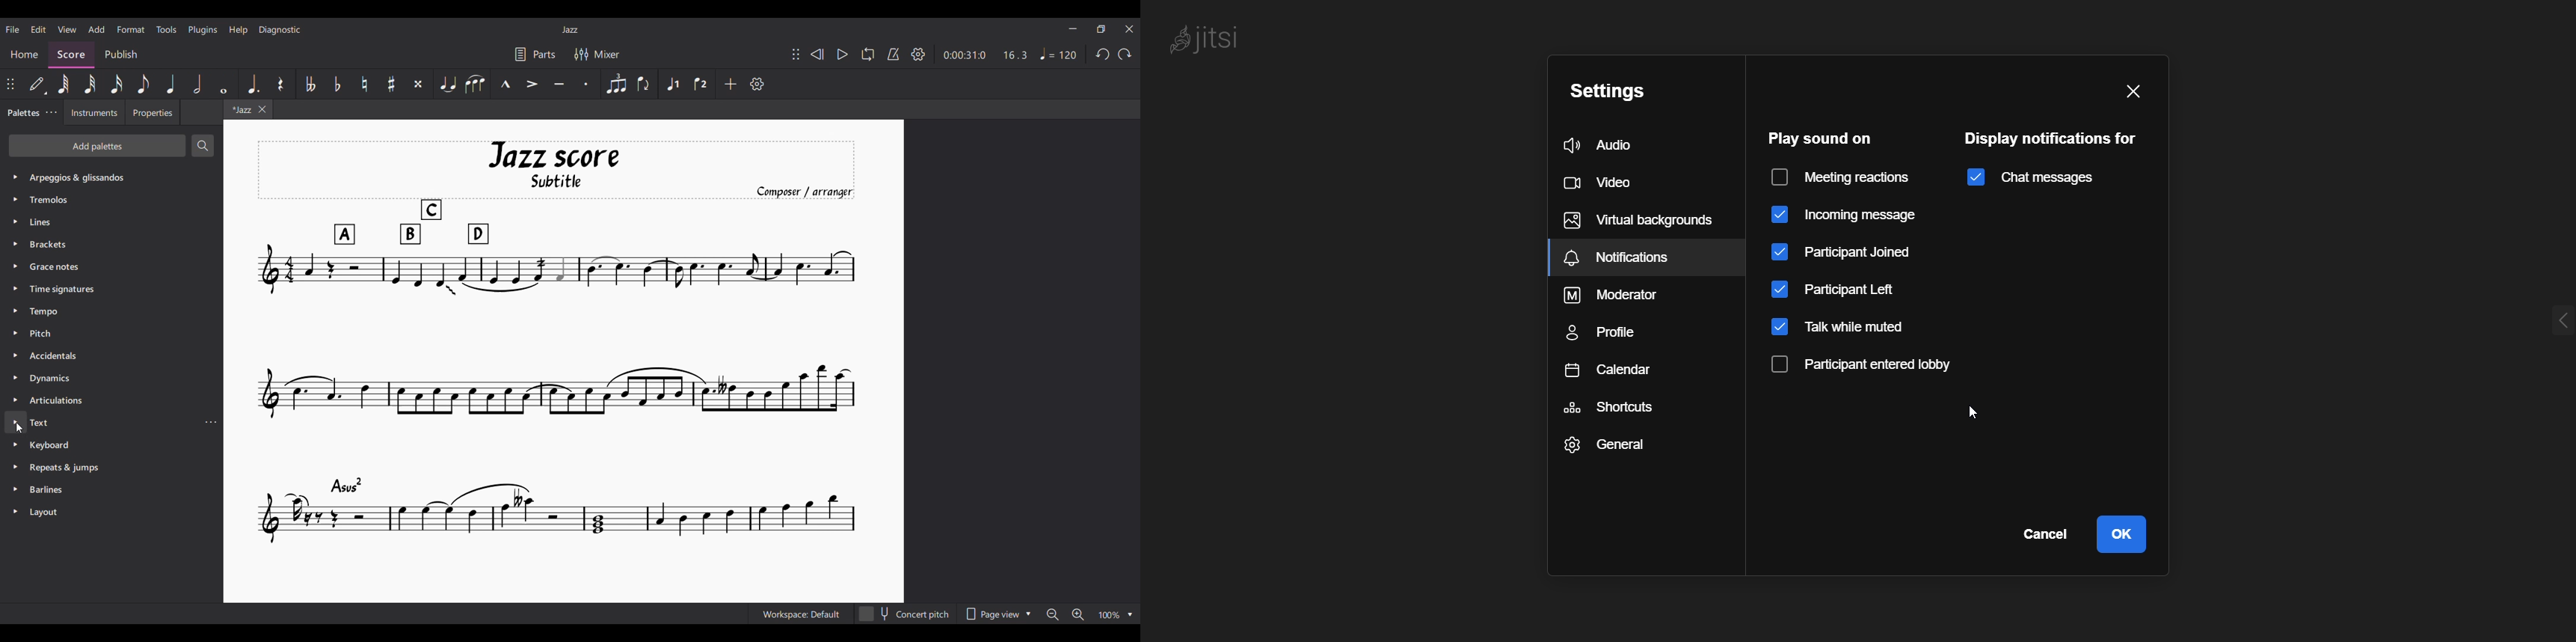  Describe the element at coordinates (560, 84) in the screenshot. I see `Tenuto` at that location.